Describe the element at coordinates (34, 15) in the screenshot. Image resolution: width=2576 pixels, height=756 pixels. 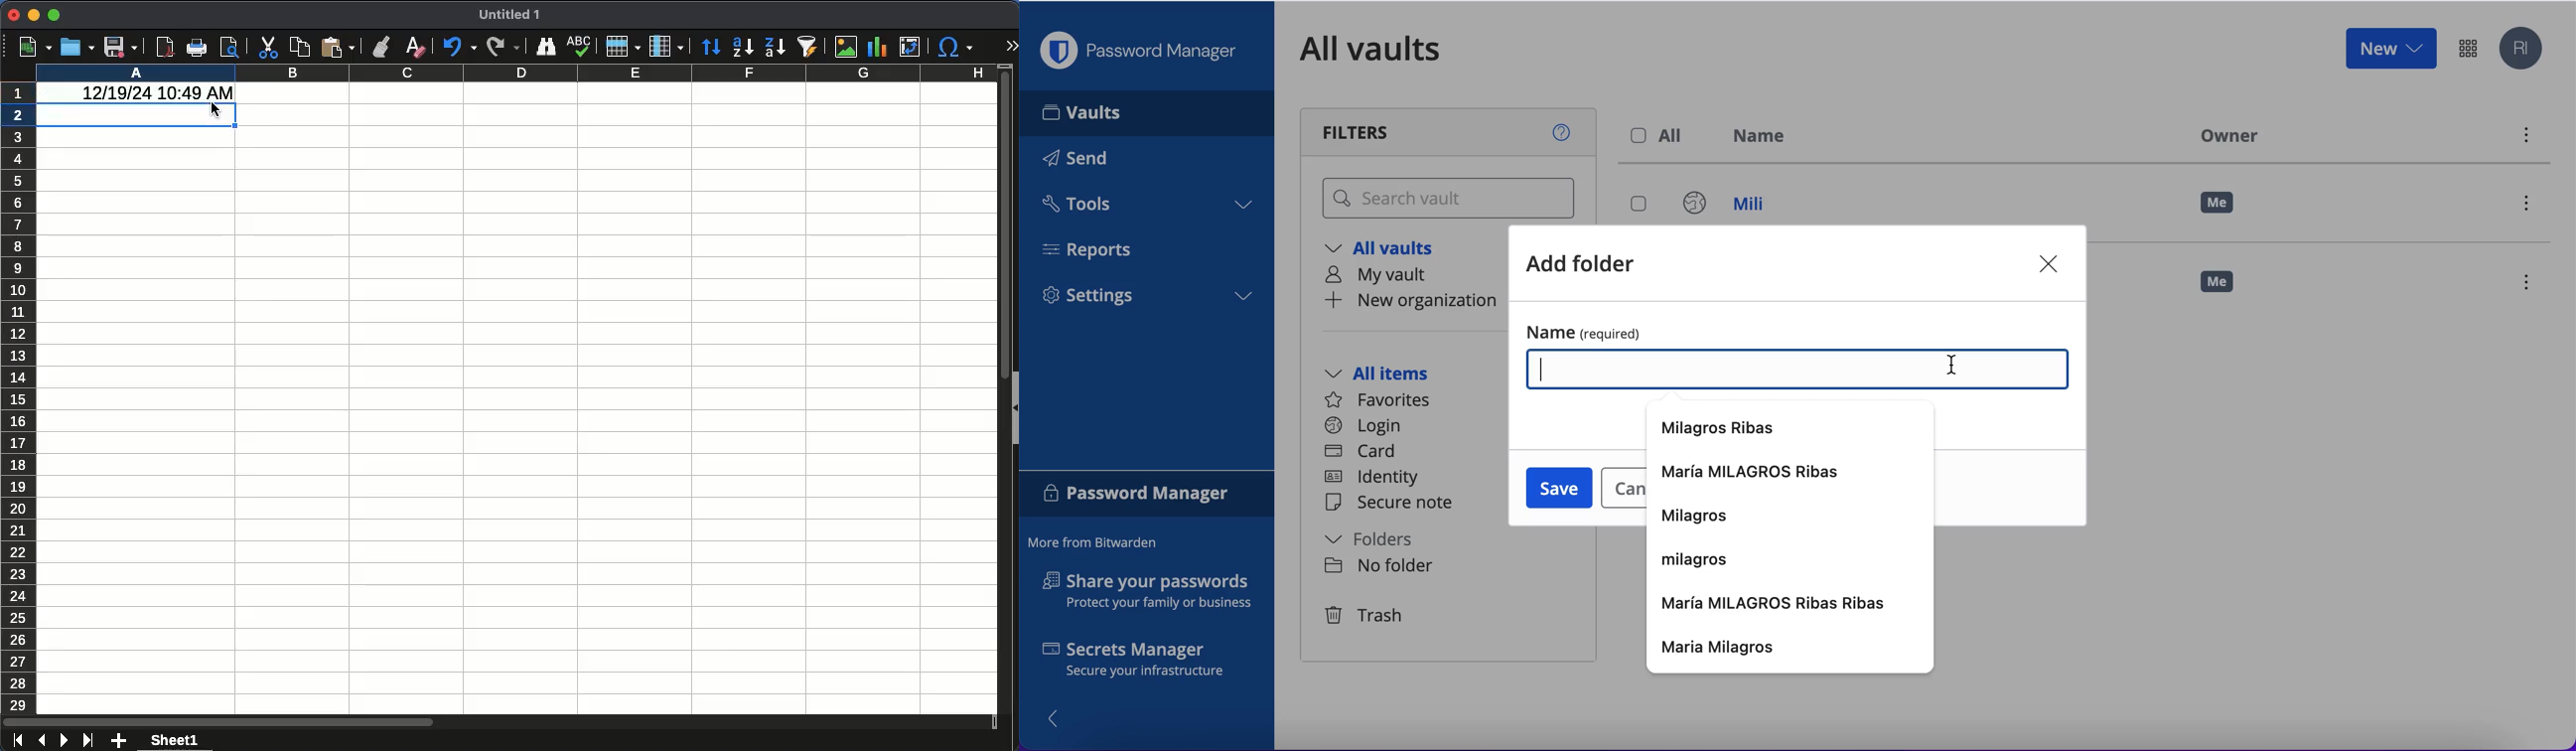
I see `minimize` at that location.